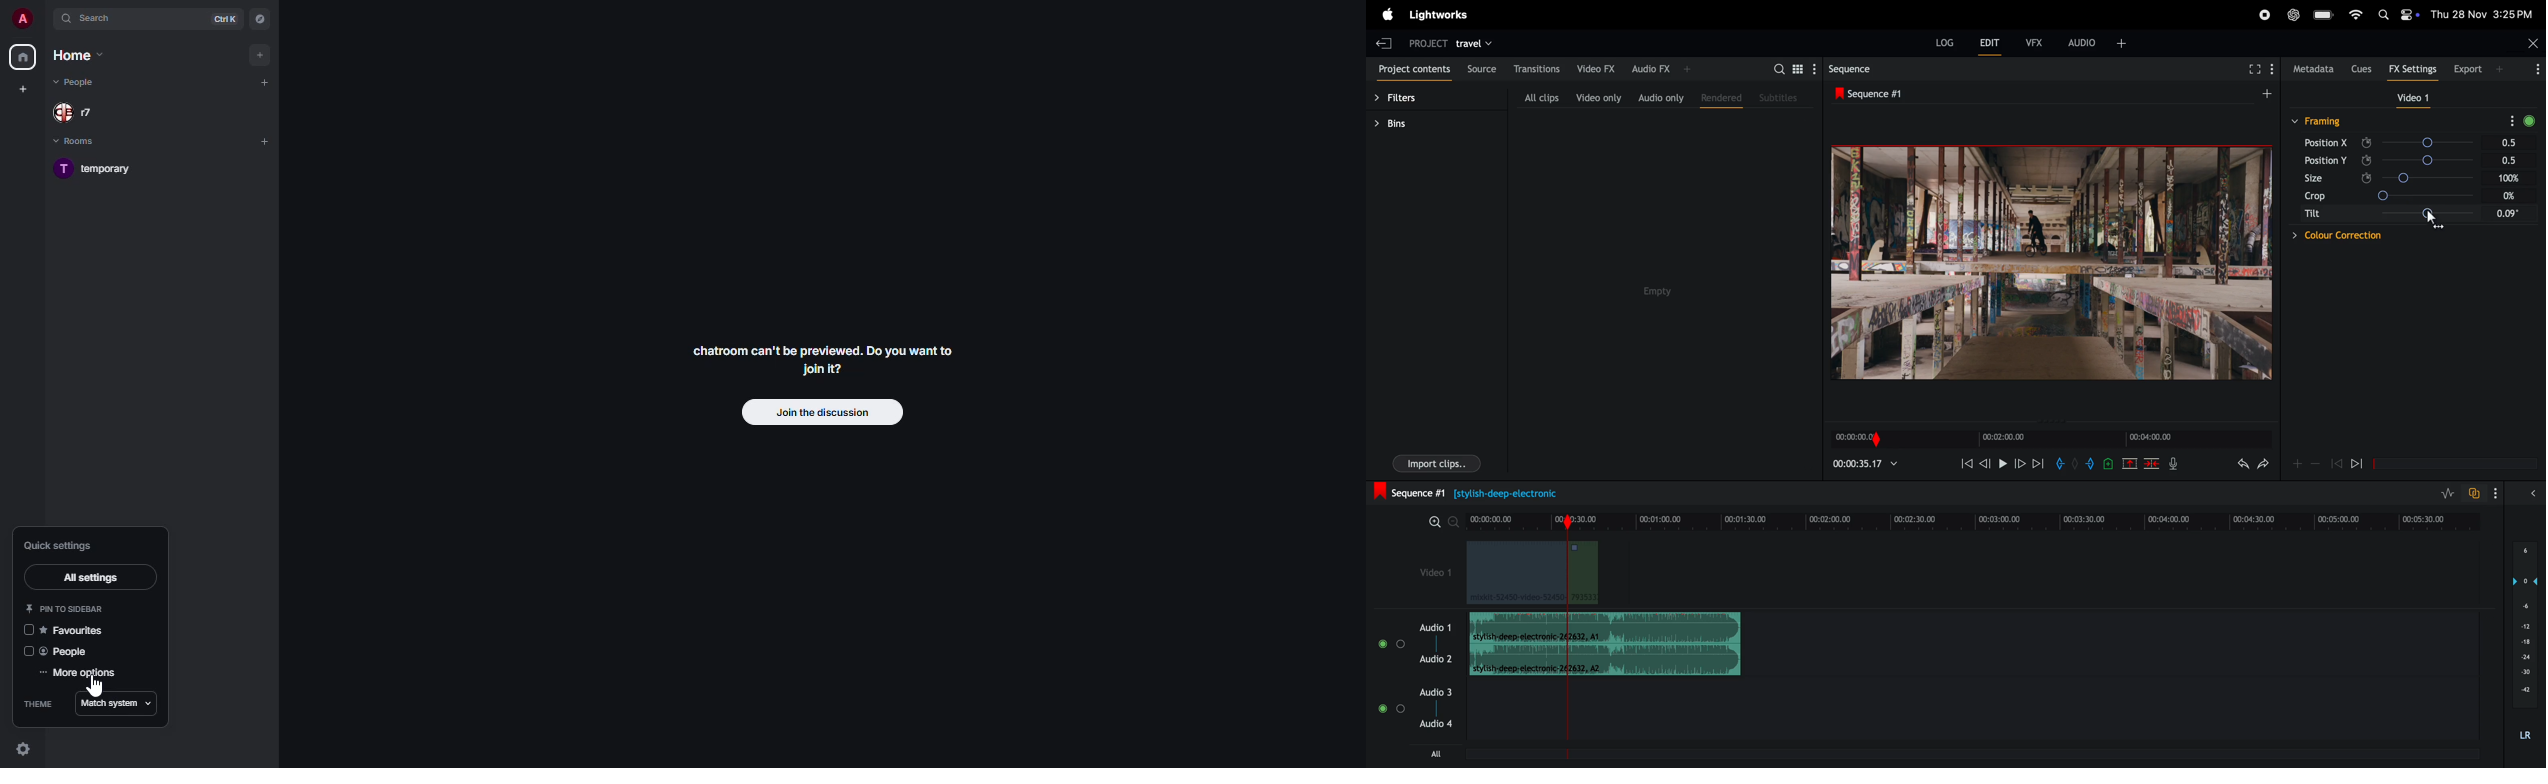  What do you see at coordinates (2049, 440) in the screenshot?
I see `time frames` at bounding box center [2049, 440].